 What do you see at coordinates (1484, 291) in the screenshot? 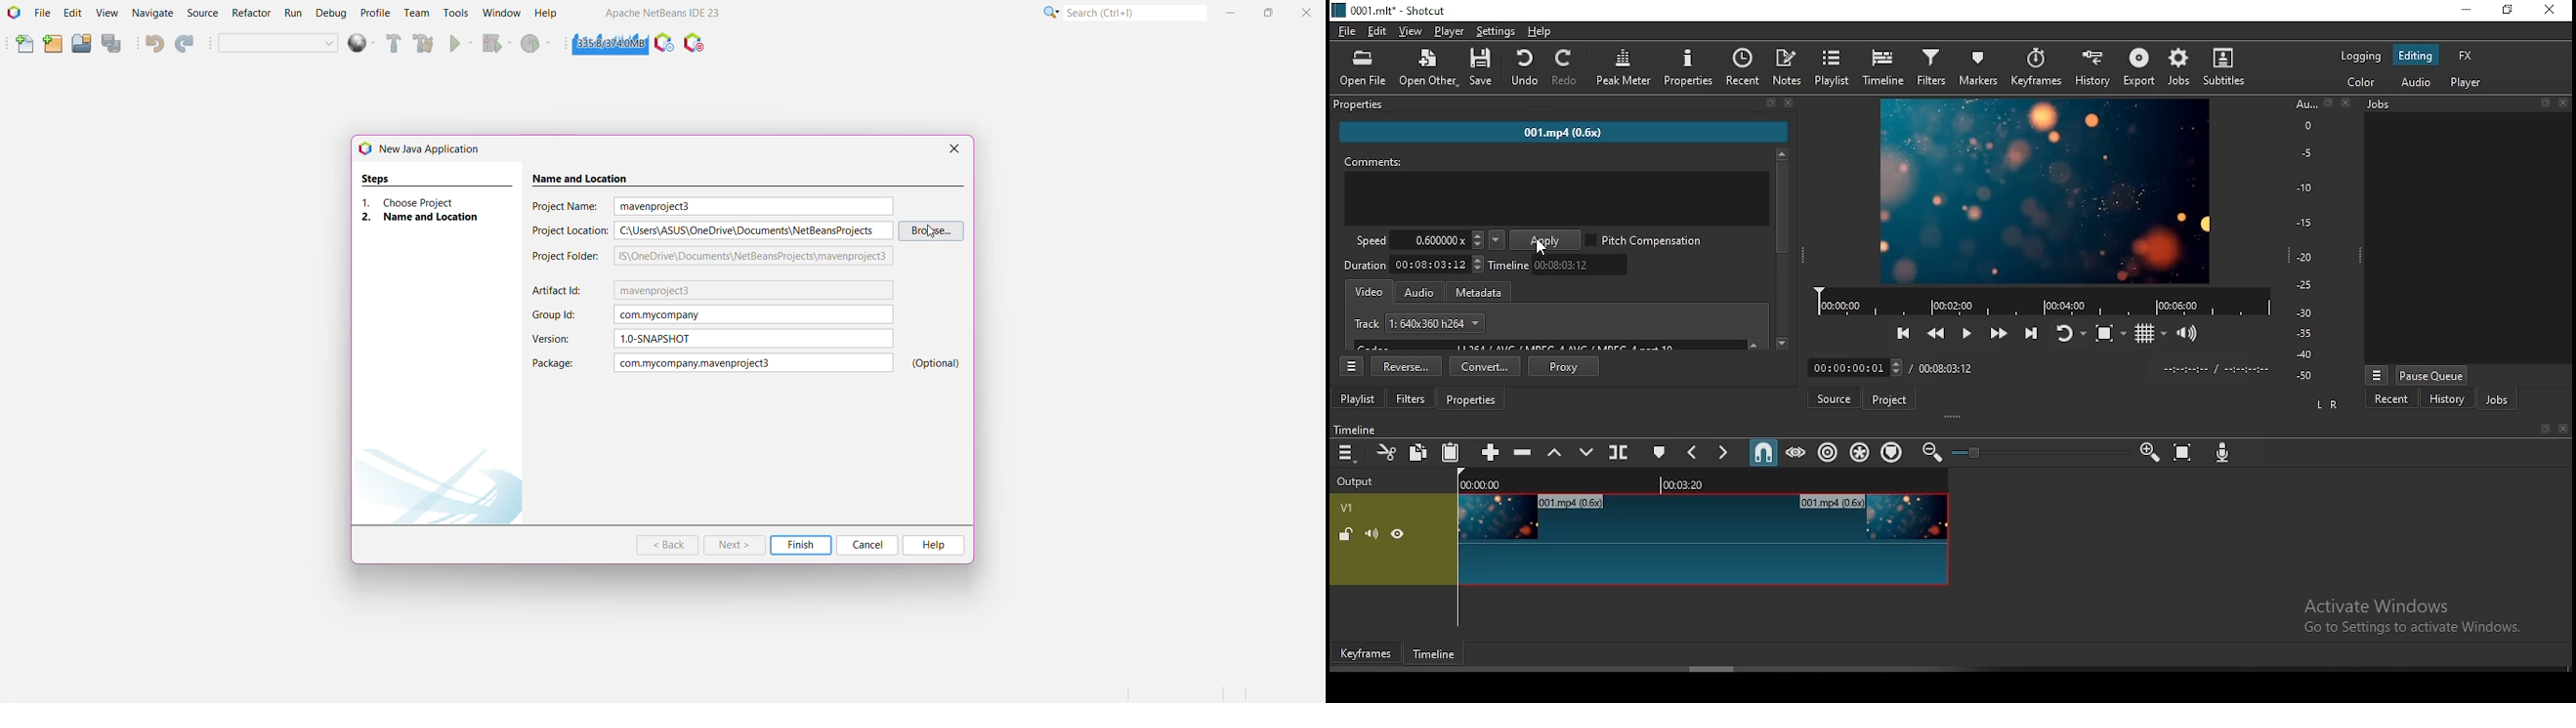
I see `metadata` at bounding box center [1484, 291].